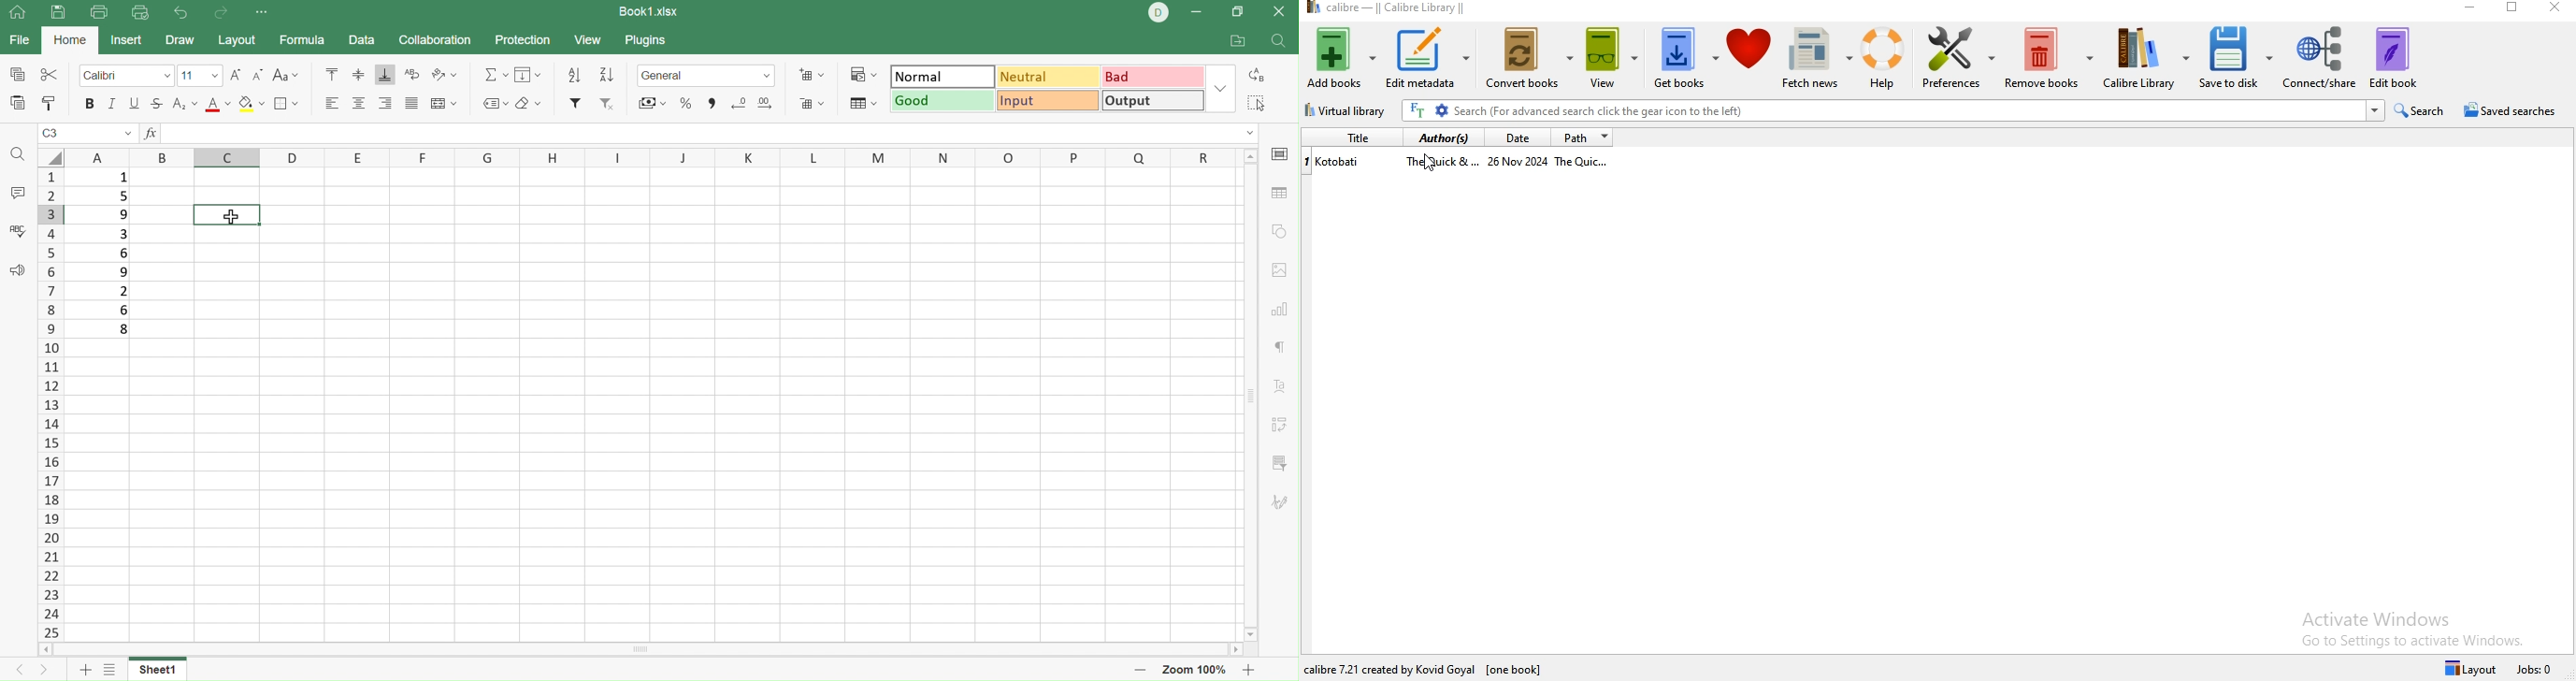 This screenshot has width=2576, height=700. Describe the element at coordinates (494, 103) in the screenshot. I see `Named ranges` at that location.